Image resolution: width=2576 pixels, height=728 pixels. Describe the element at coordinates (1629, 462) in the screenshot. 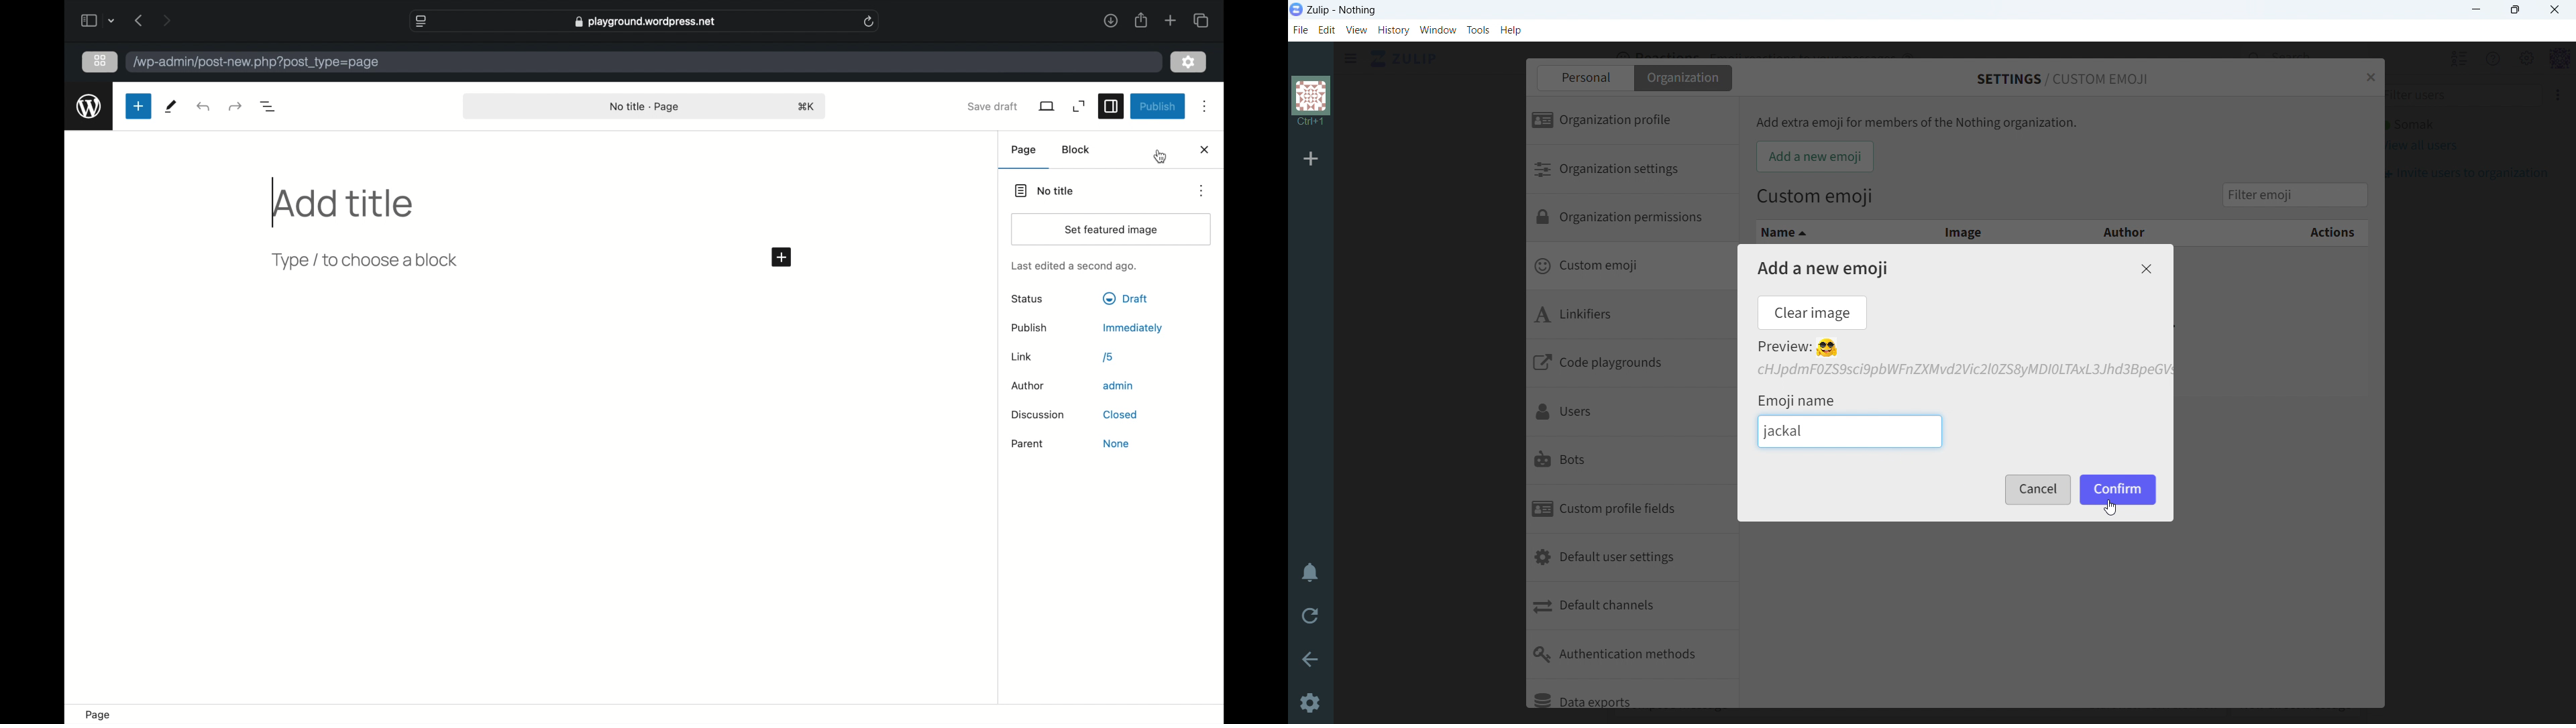

I see `bots` at that location.